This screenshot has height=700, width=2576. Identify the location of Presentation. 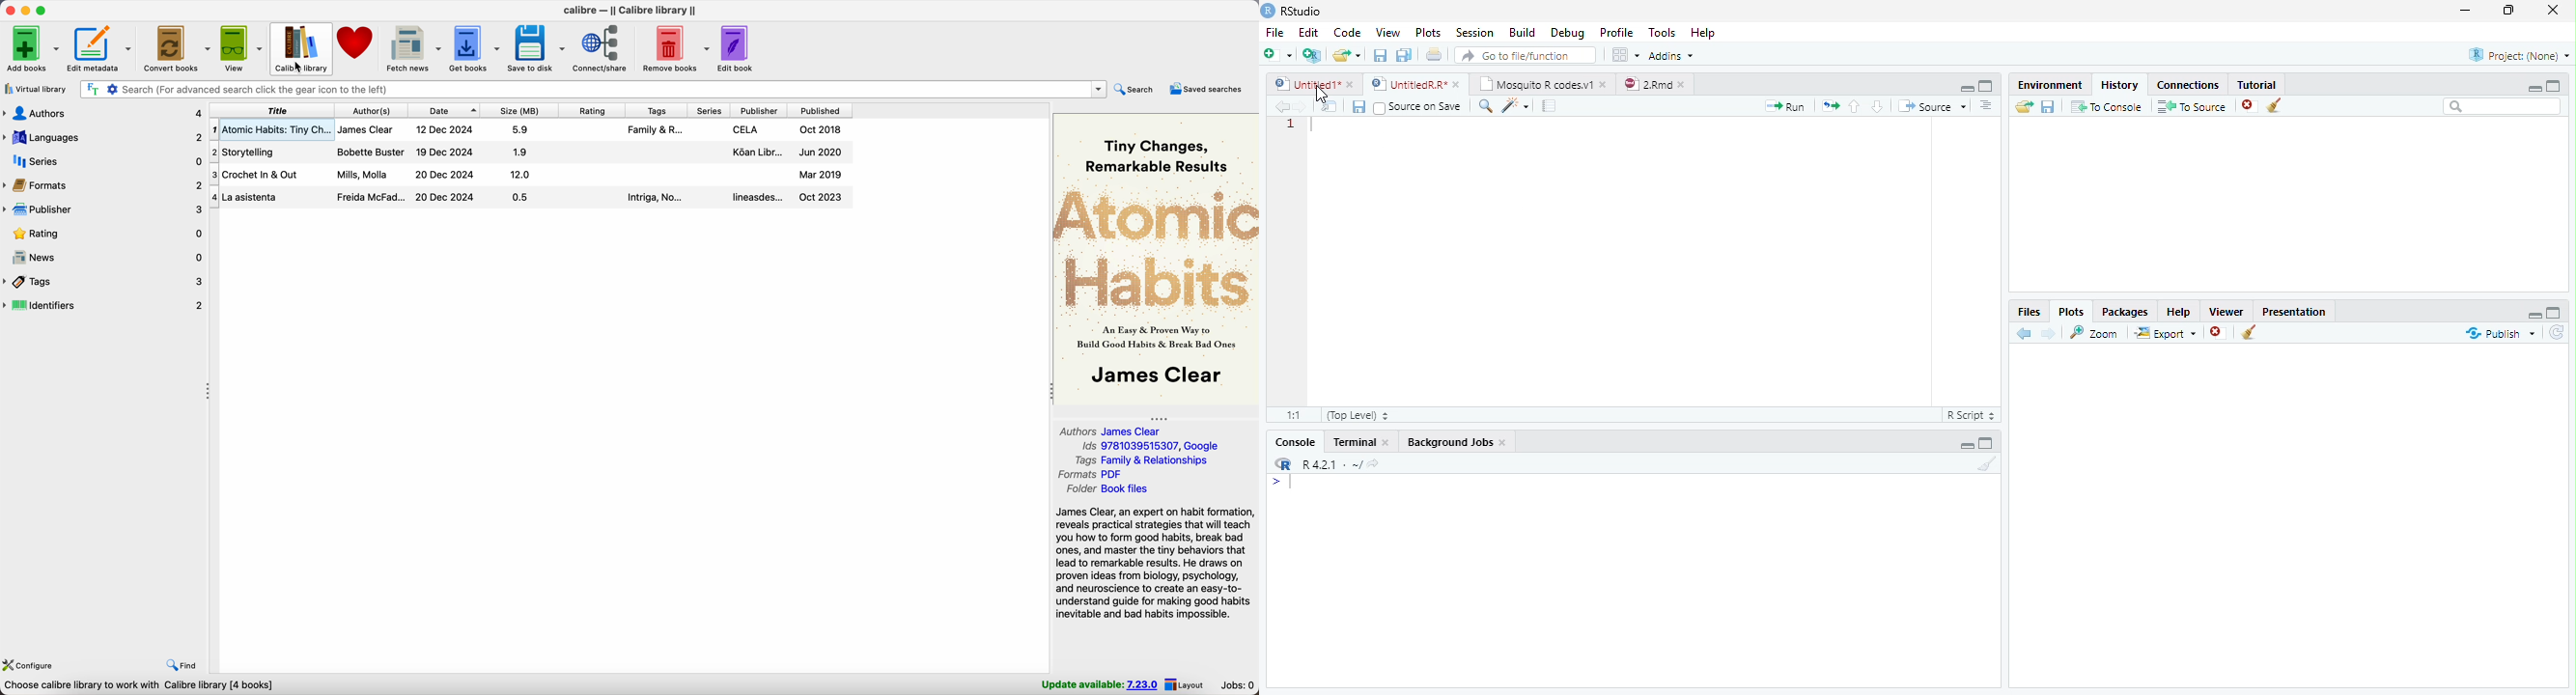
(2294, 310).